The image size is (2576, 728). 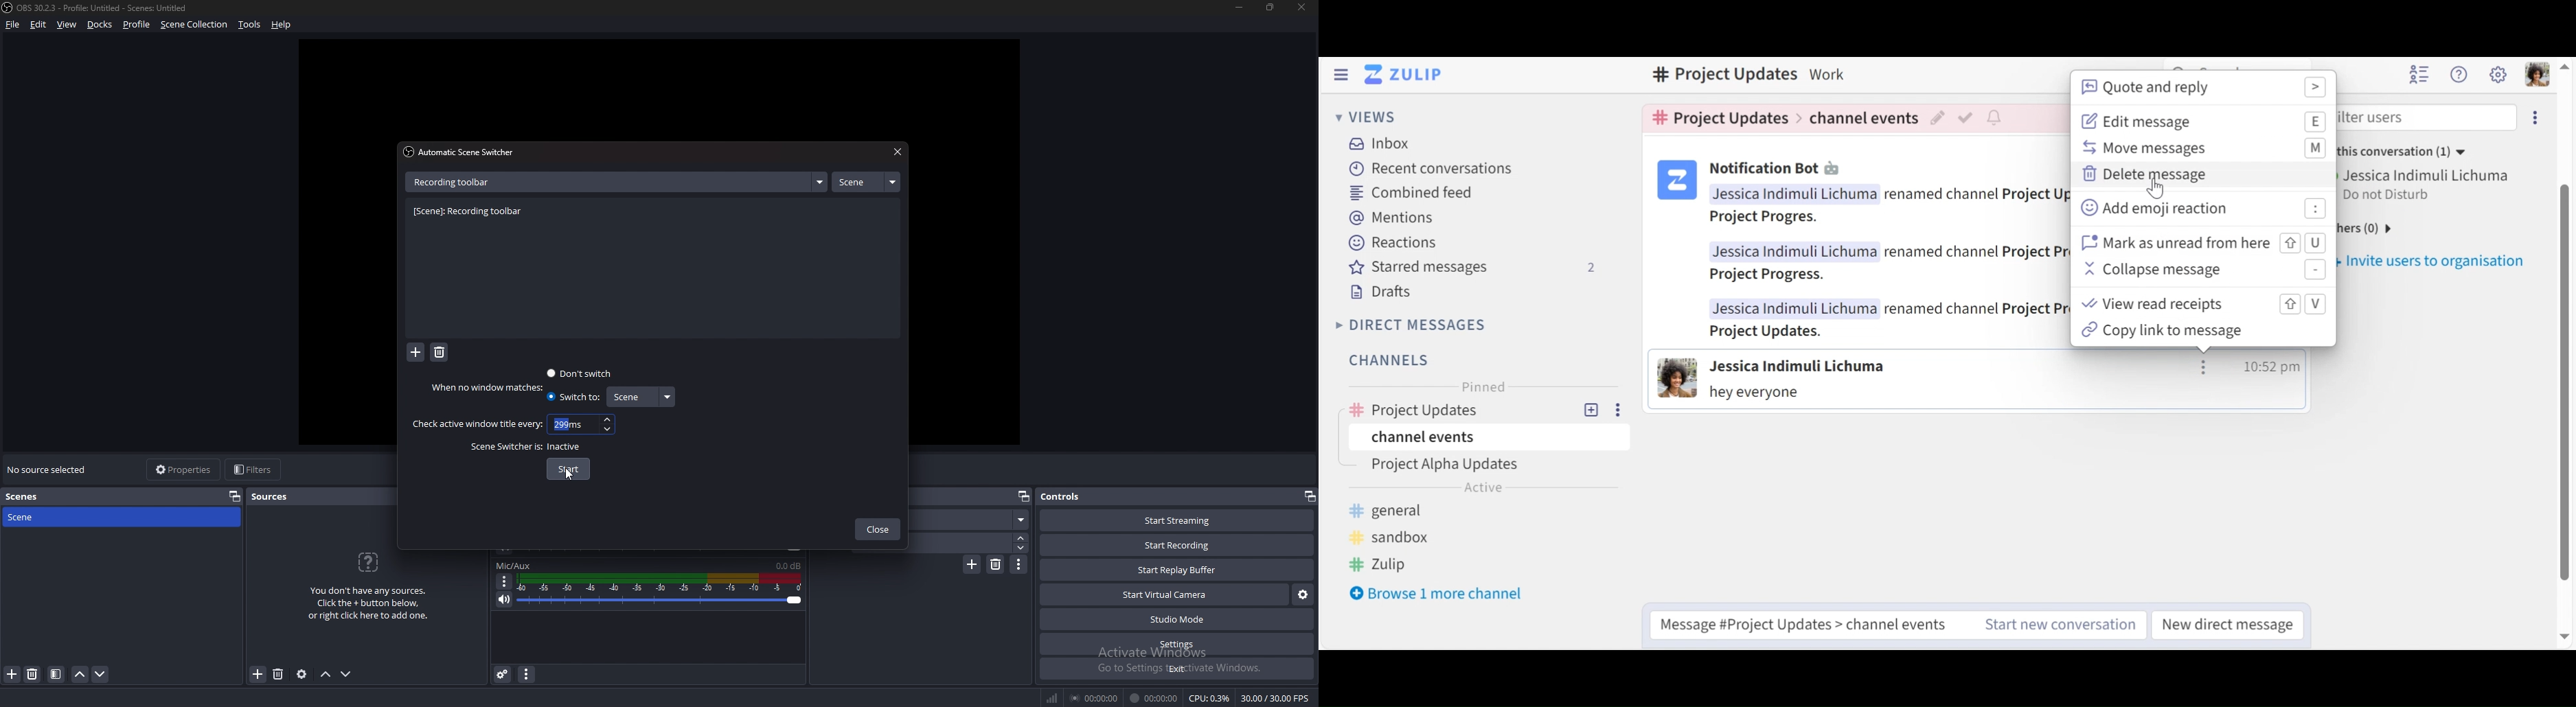 I want to click on profile, so click(x=137, y=24).